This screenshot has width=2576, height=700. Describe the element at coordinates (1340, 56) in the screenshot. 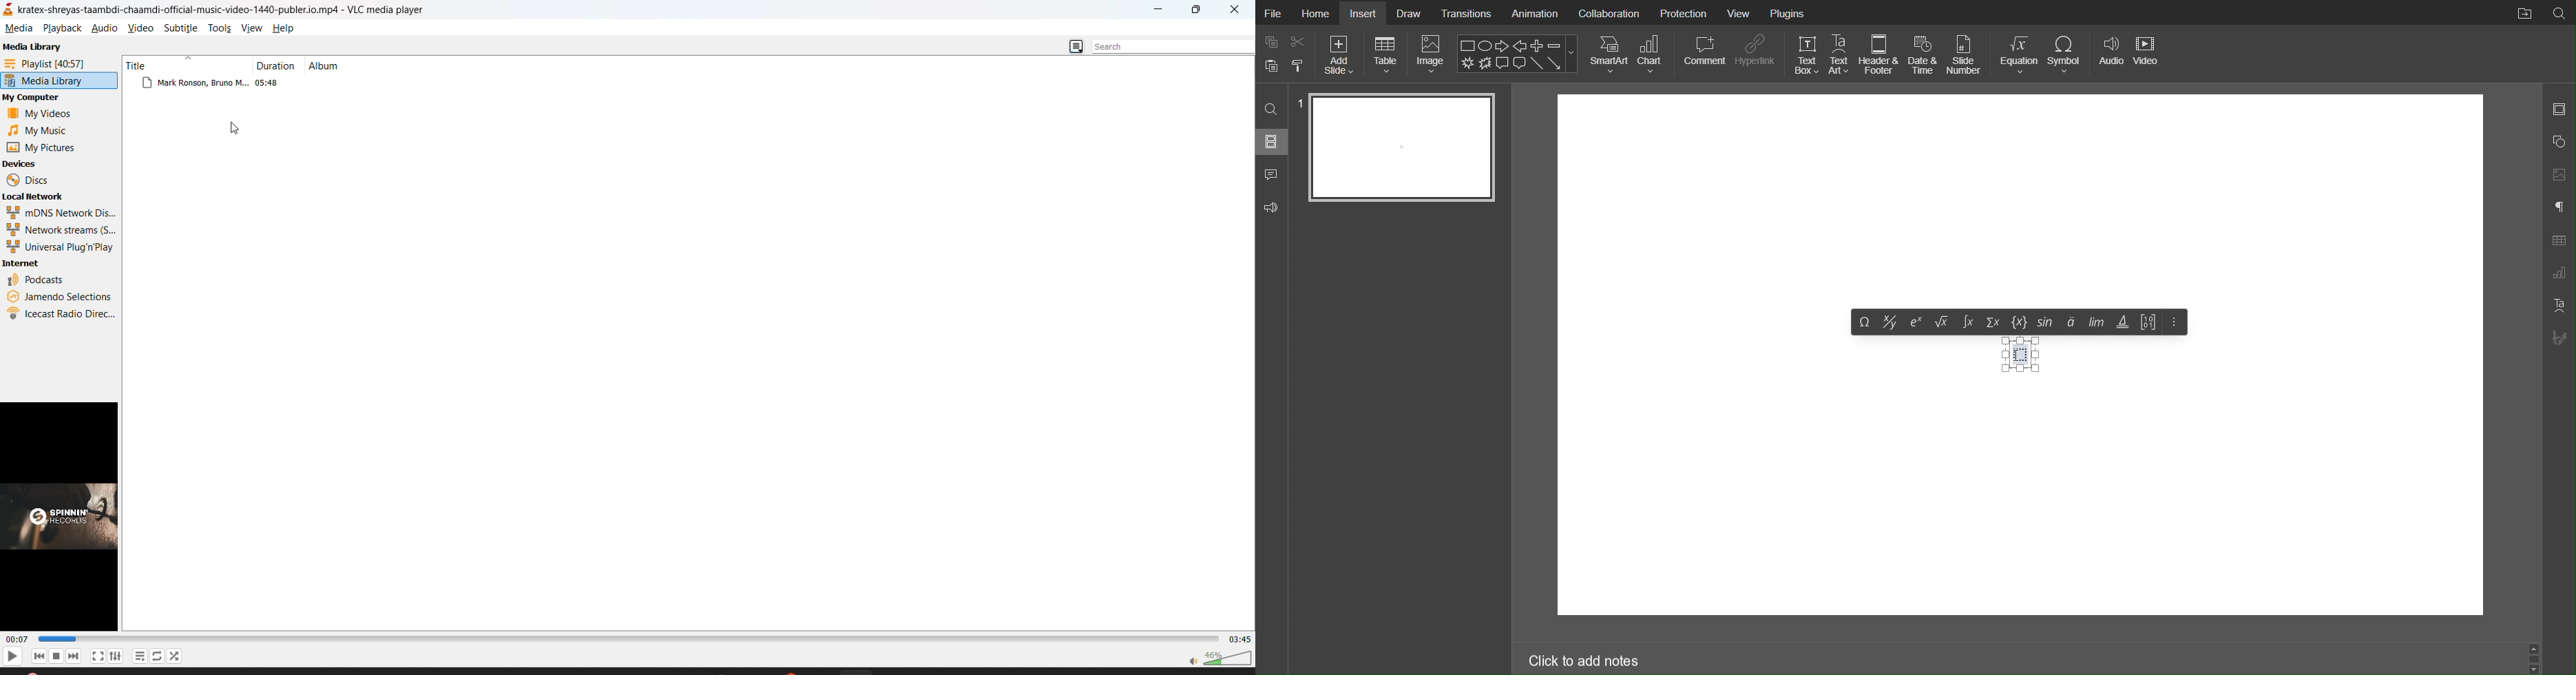

I see `Add Slide` at that location.